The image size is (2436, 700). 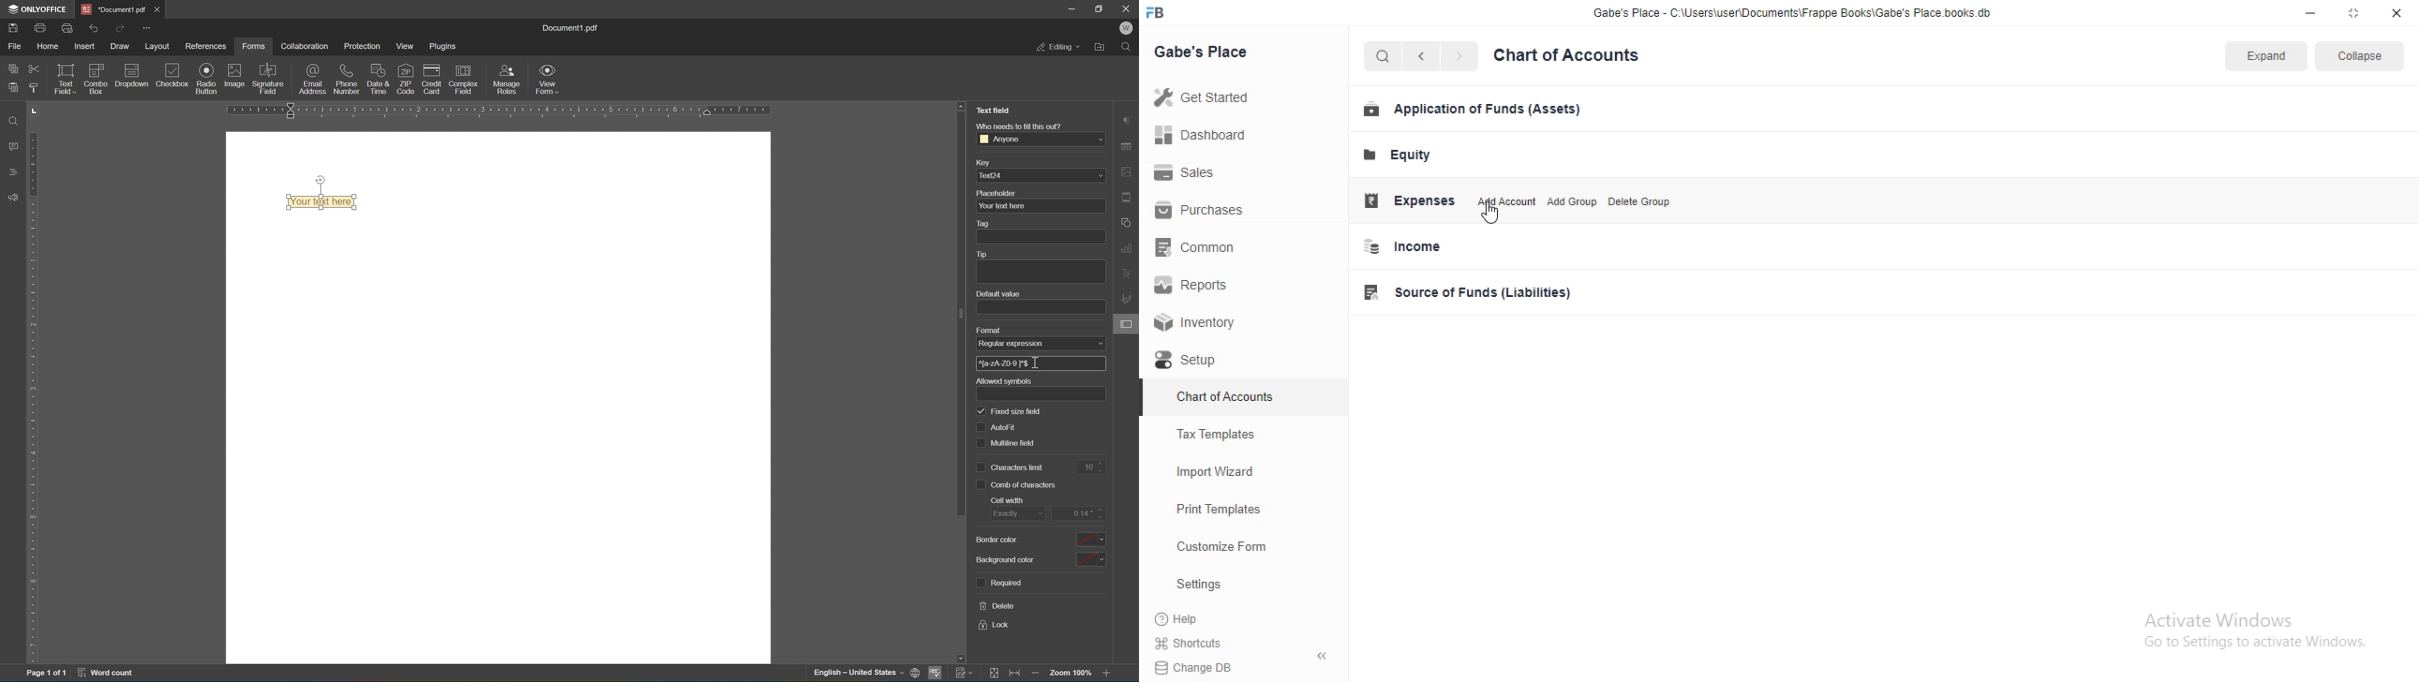 What do you see at coordinates (1223, 545) in the screenshot?
I see `Customize Form` at bounding box center [1223, 545].